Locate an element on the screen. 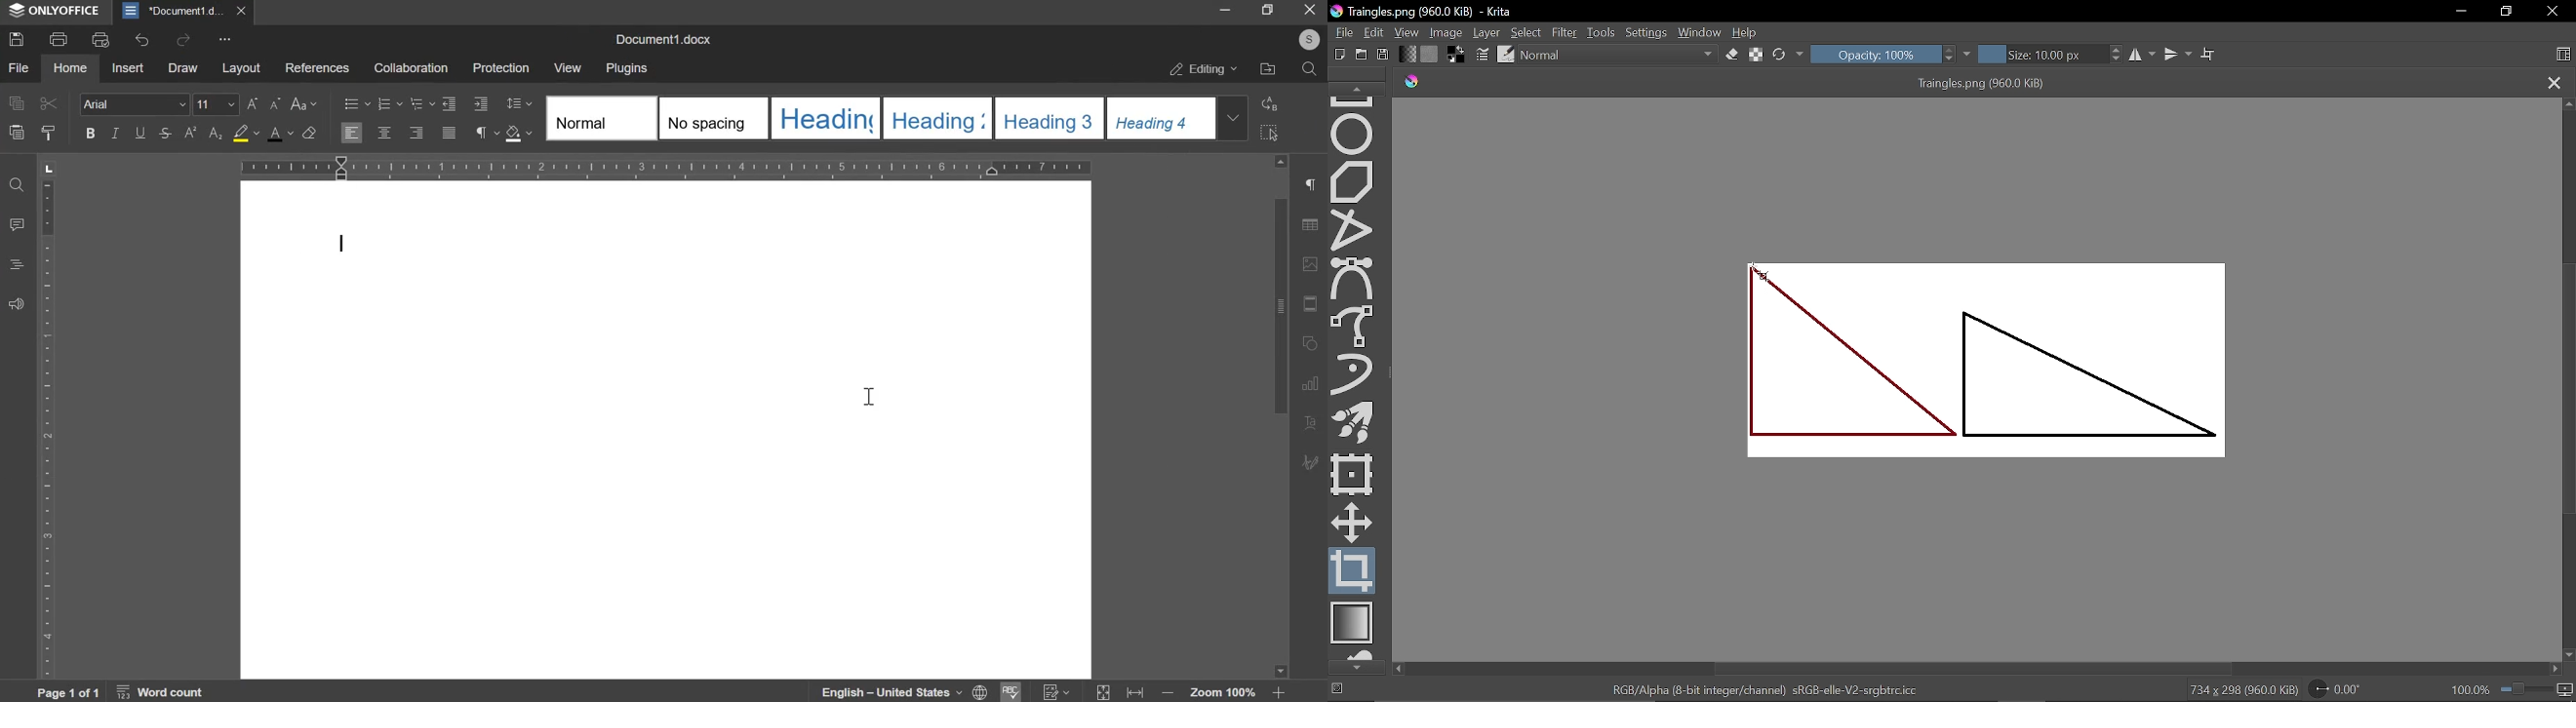 The width and height of the screenshot is (2576, 728). Ellipse tool is located at coordinates (1354, 133).